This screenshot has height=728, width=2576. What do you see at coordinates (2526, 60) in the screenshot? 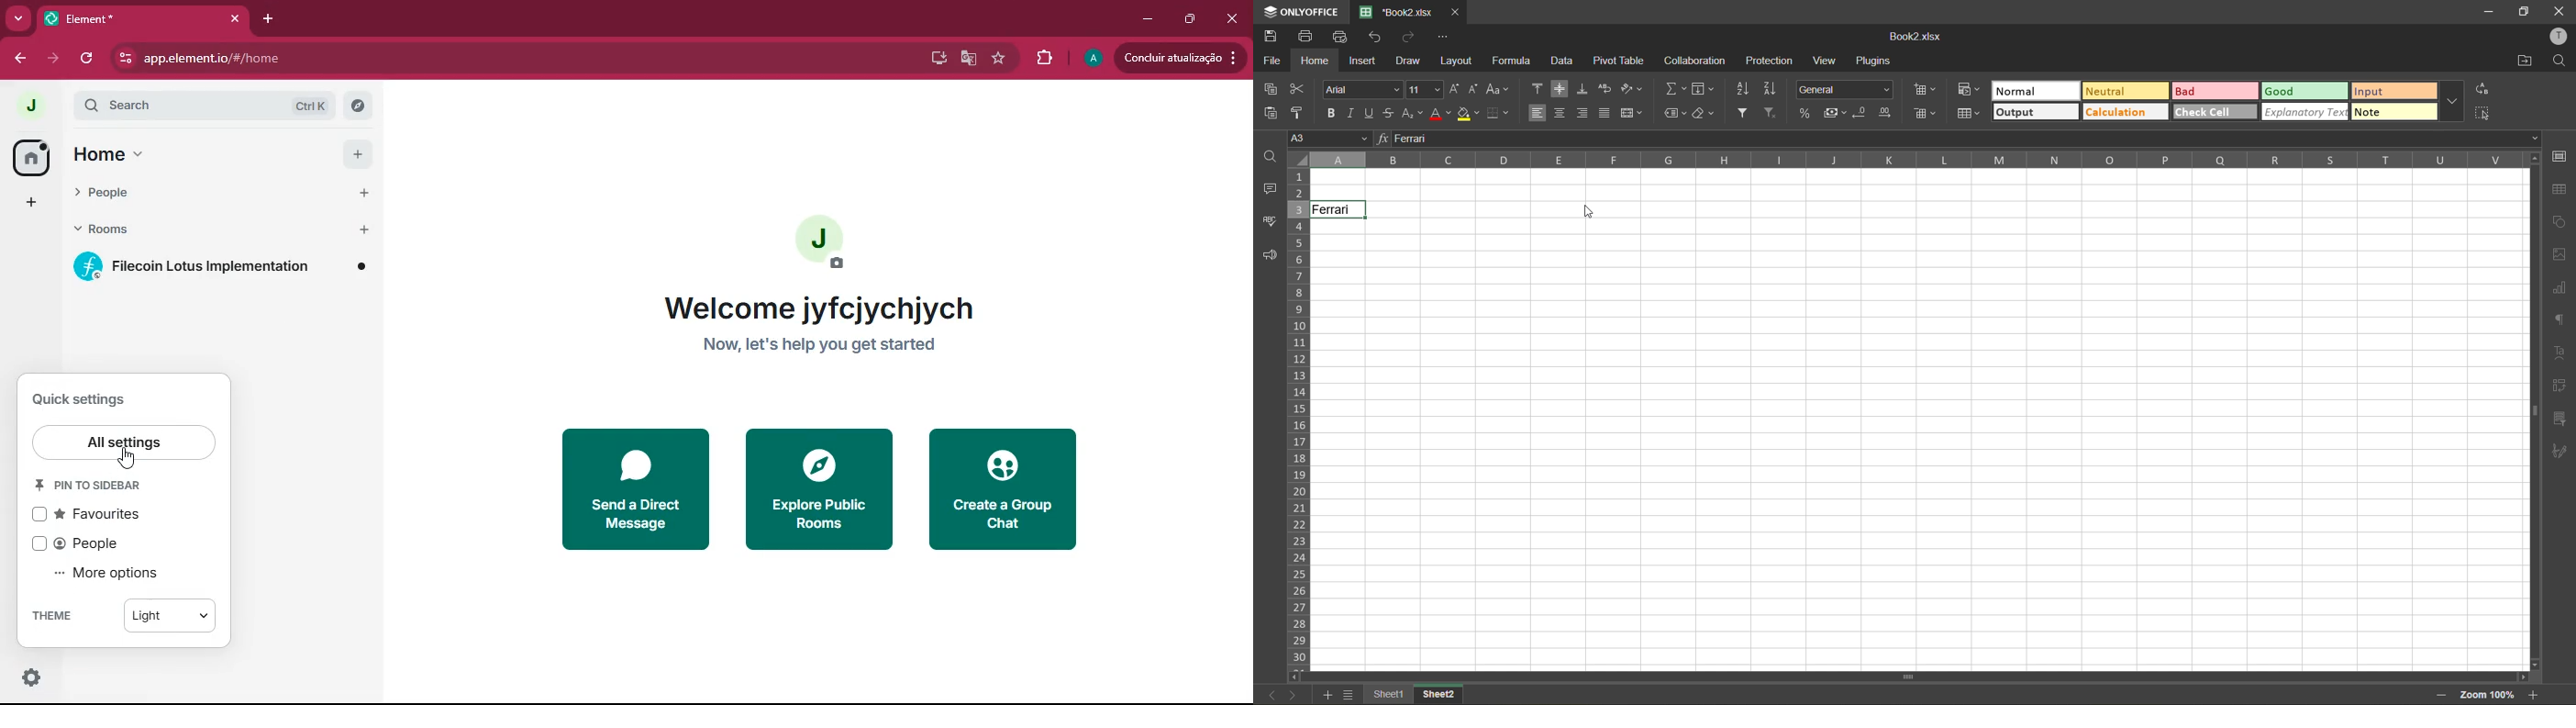
I see `open location` at bounding box center [2526, 60].